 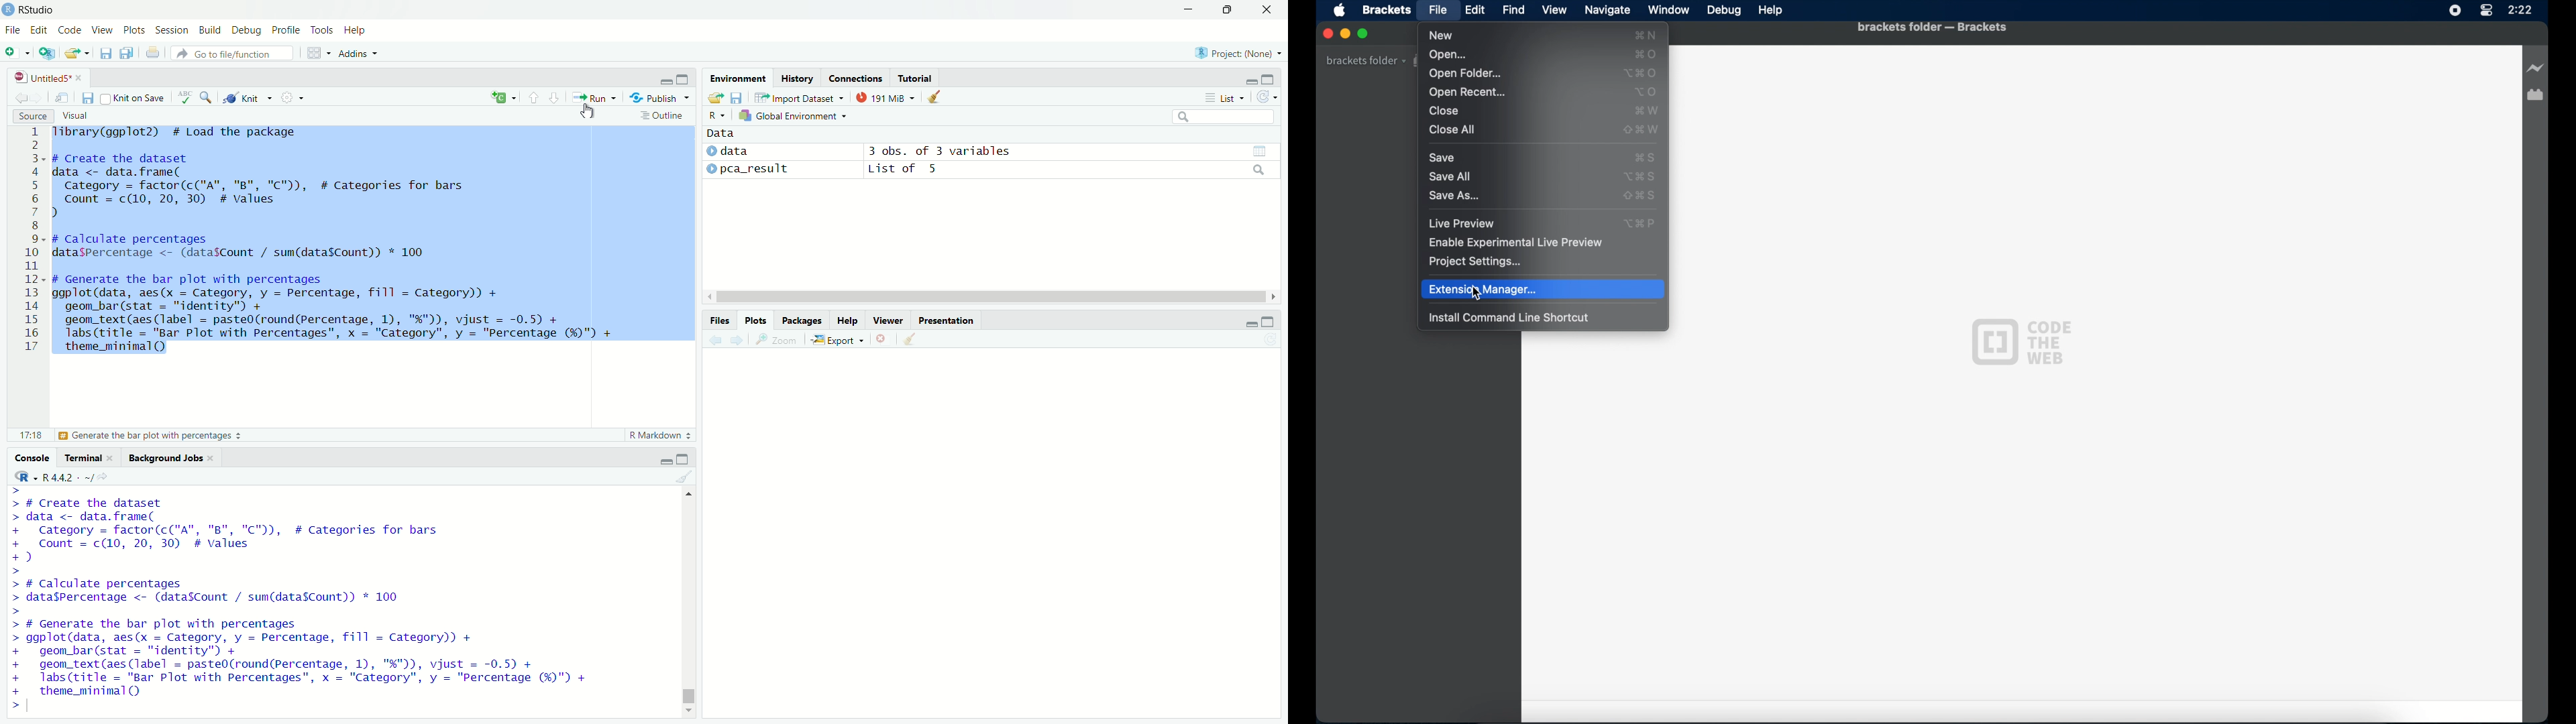 I want to click on horizontal scrollbar, so click(x=993, y=298).